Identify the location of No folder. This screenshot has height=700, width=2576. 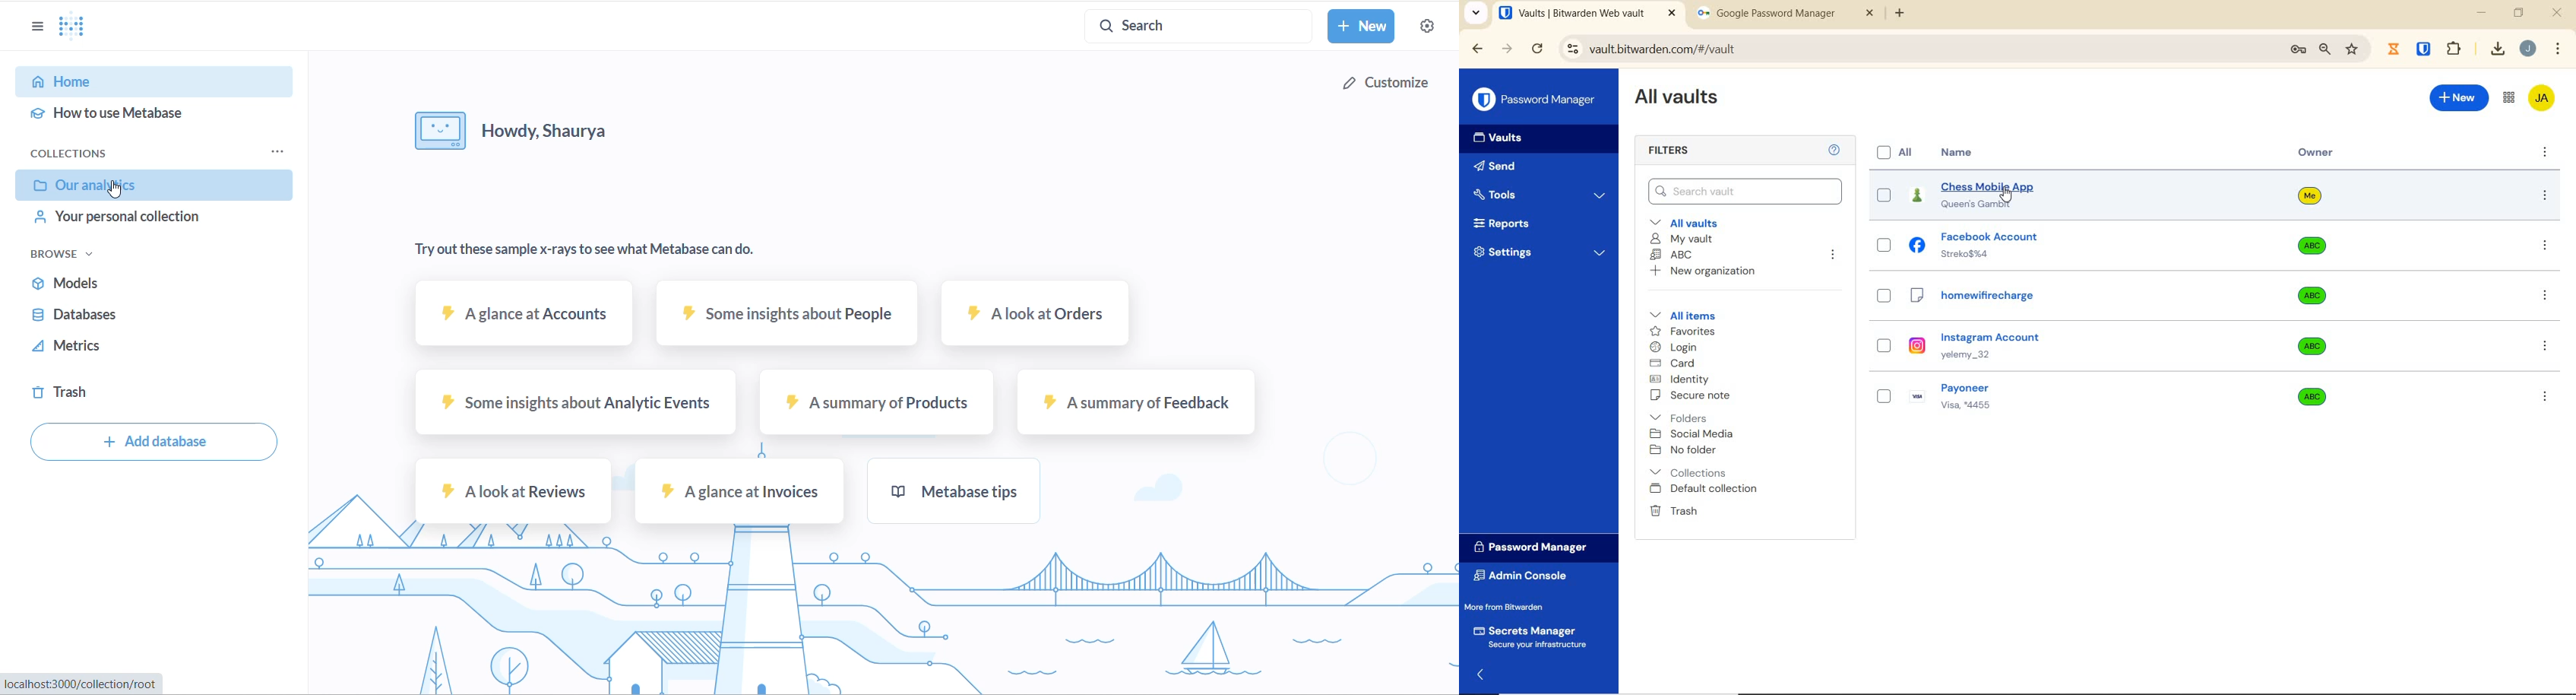
(1685, 450).